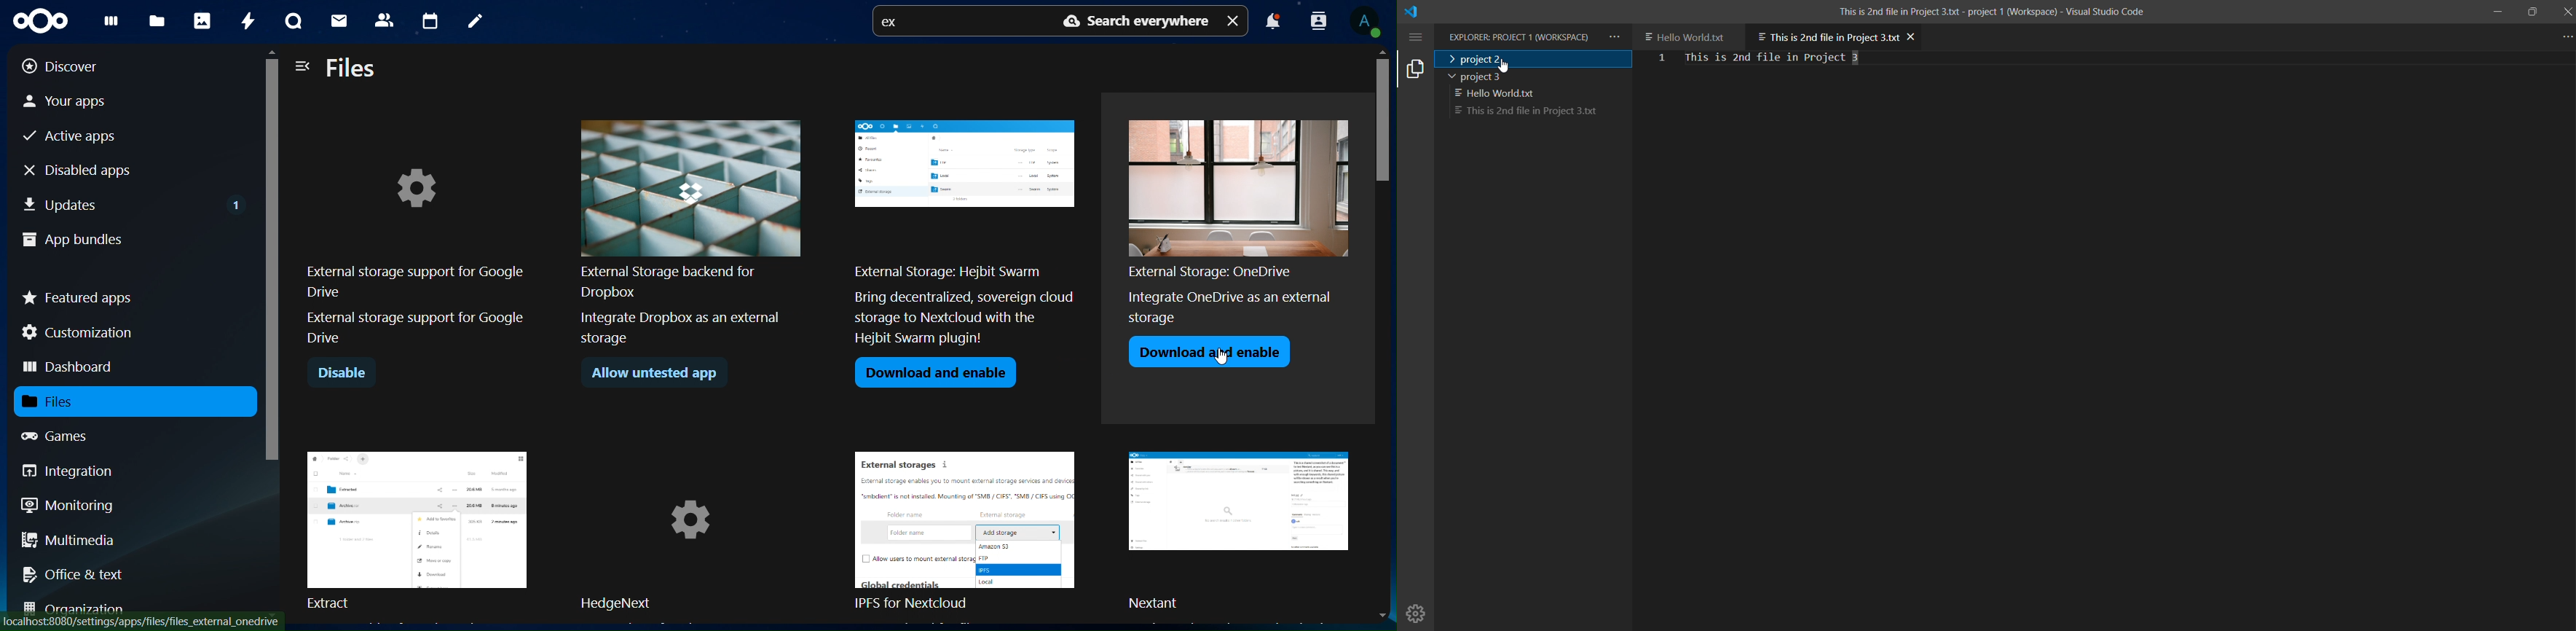  I want to click on minimize, so click(2498, 11).